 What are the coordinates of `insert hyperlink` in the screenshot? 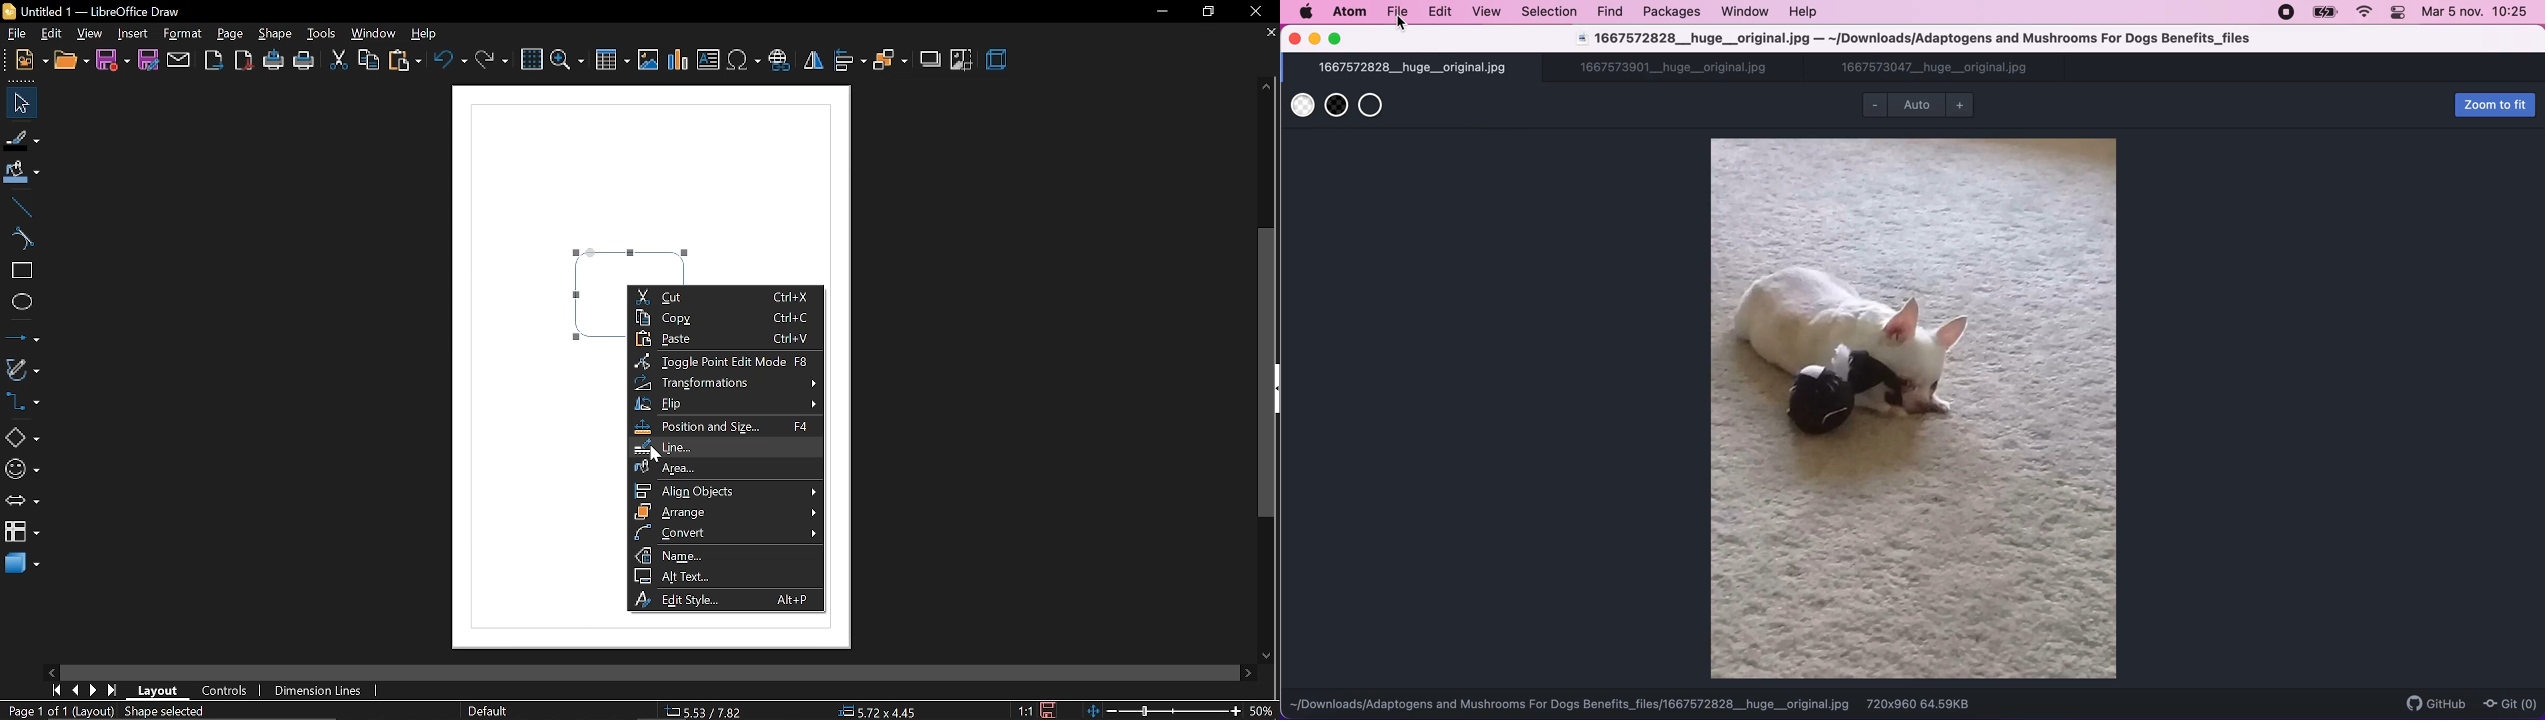 It's located at (779, 61).